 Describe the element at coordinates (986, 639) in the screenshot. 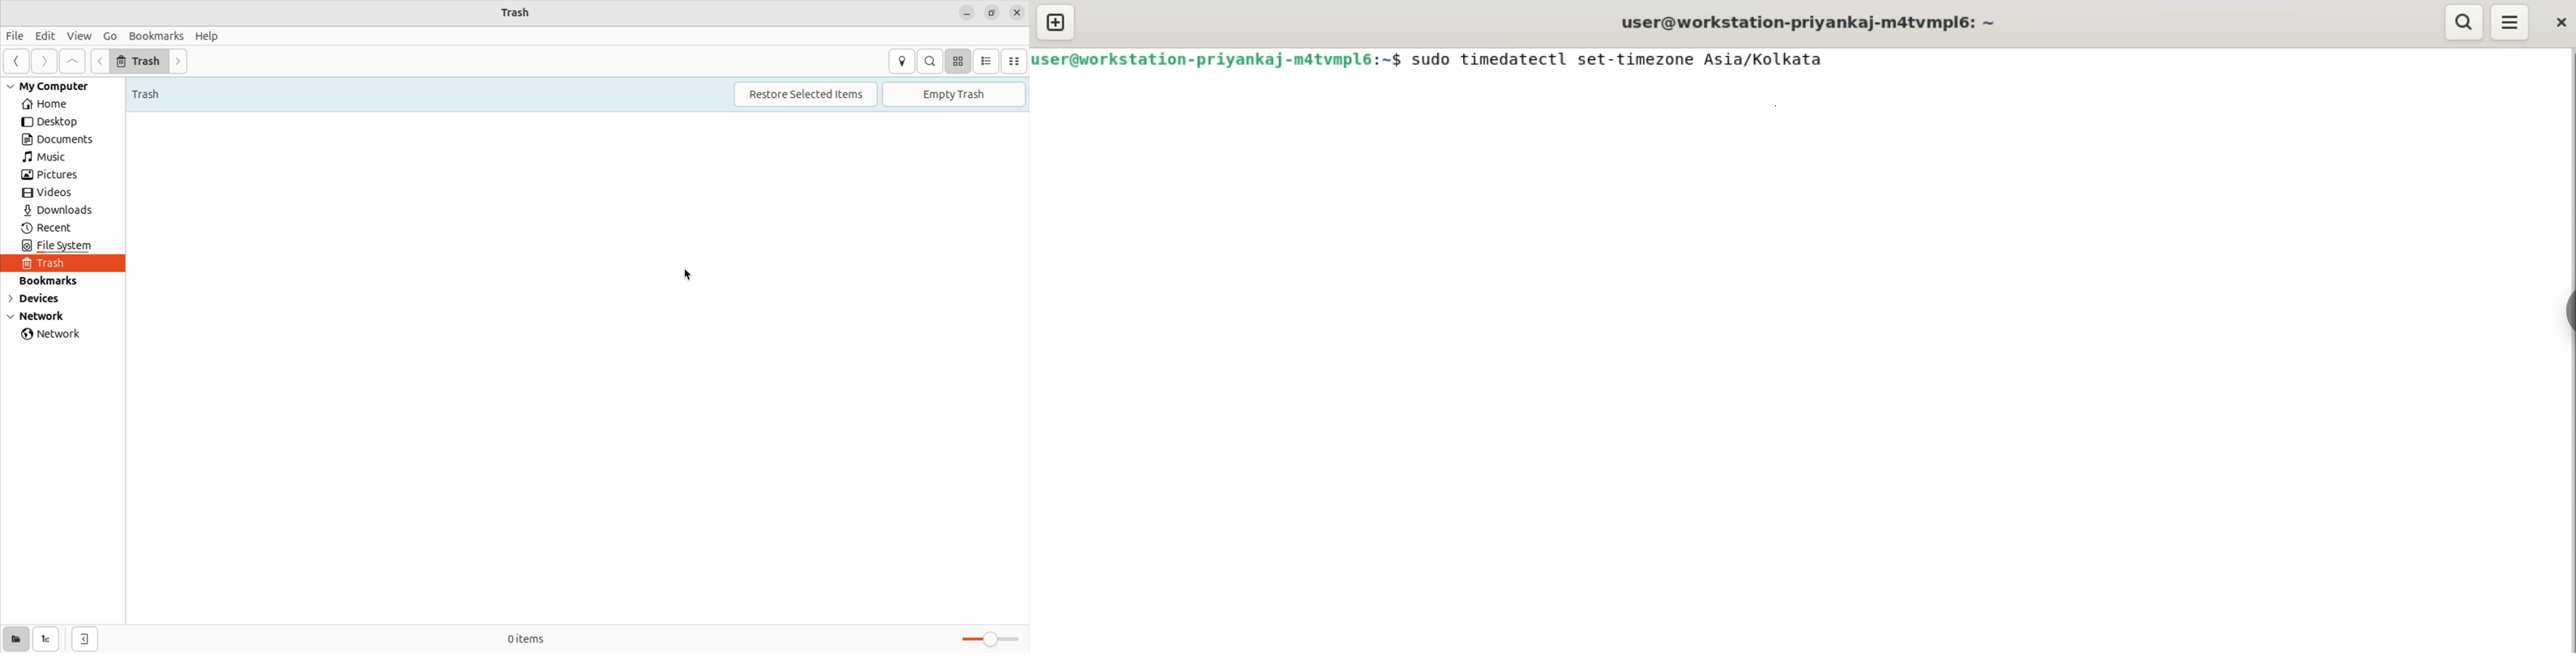

I see `toggle bar` at that location.